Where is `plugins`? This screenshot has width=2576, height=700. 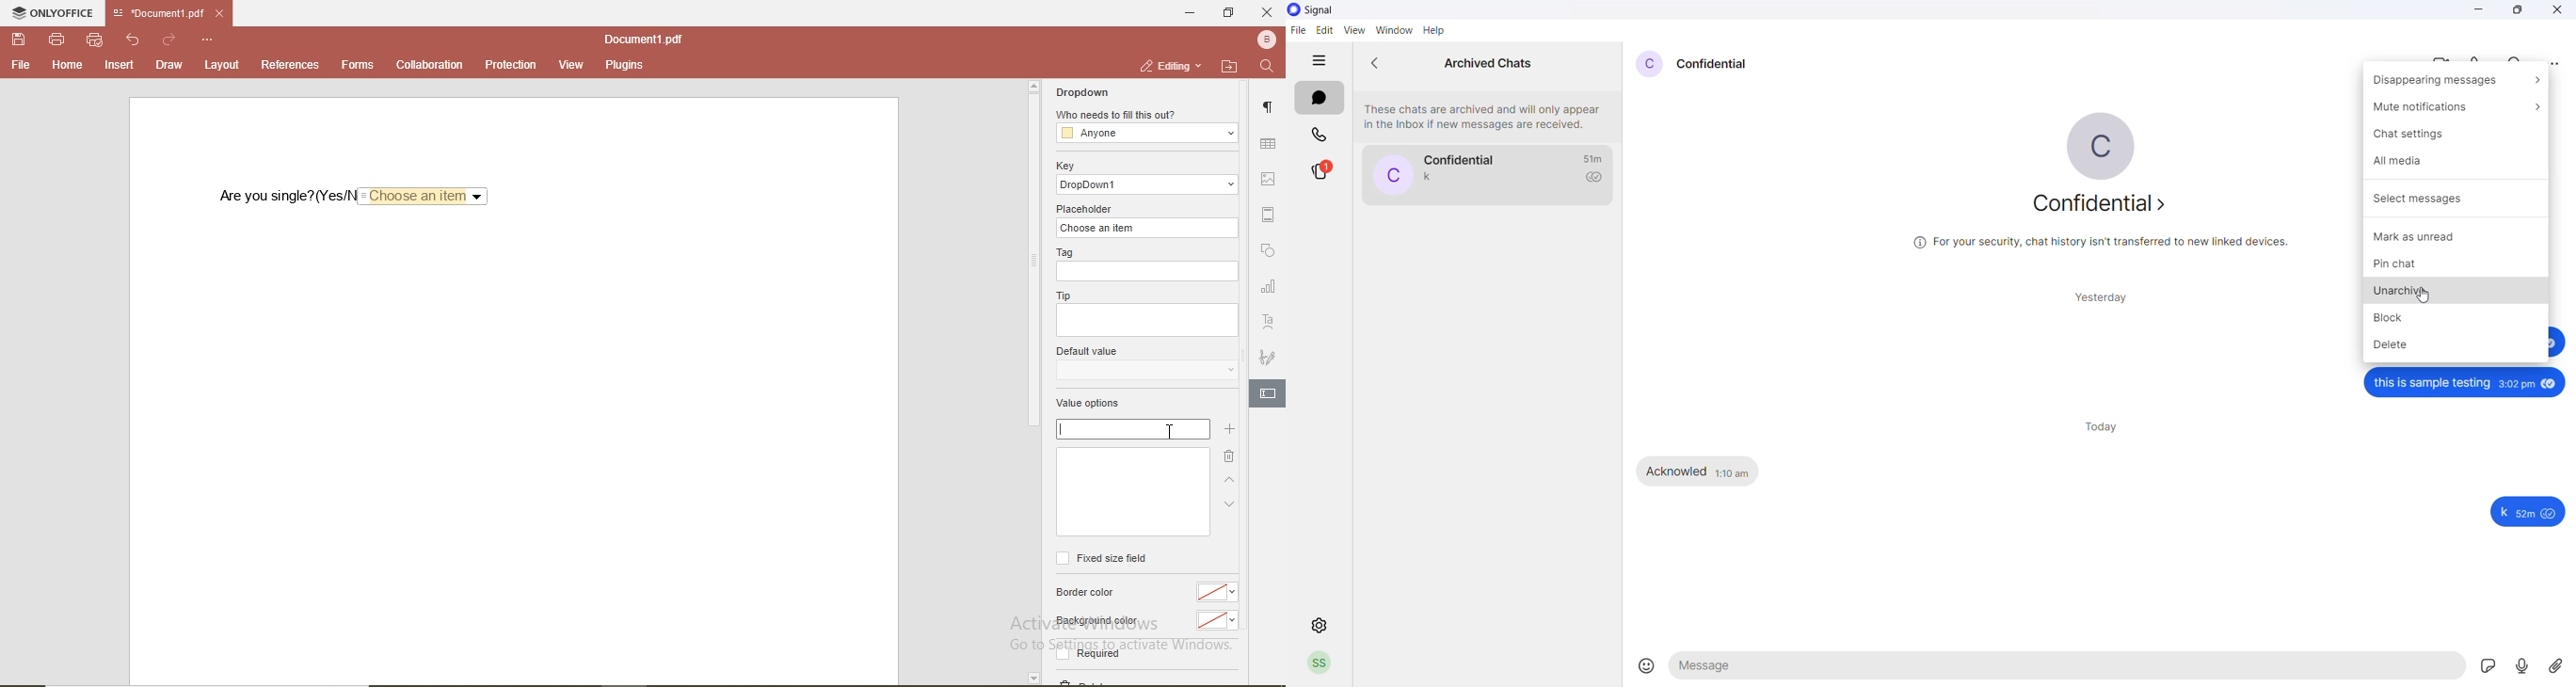
plugins is located at coordinates (621, 65).